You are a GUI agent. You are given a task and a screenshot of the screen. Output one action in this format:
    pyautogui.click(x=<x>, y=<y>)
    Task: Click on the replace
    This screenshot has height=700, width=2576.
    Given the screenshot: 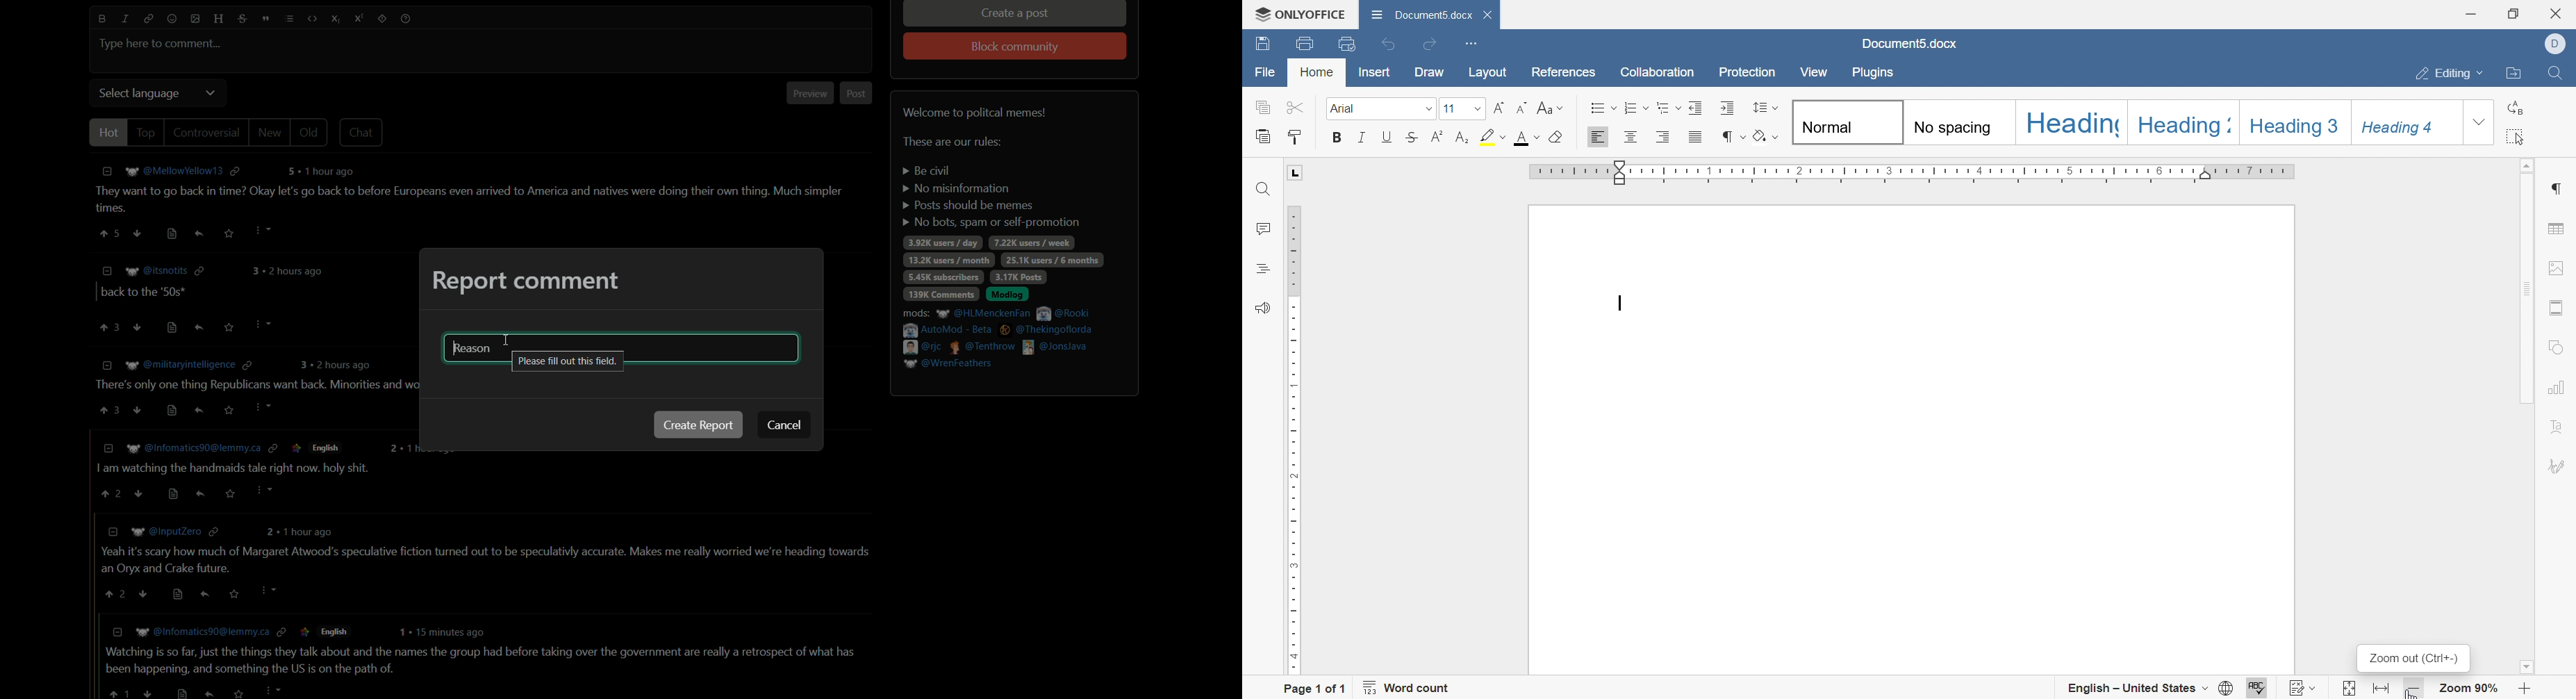 What is the action you would take?
    pyautogui.click(x=2520, y=106)
    